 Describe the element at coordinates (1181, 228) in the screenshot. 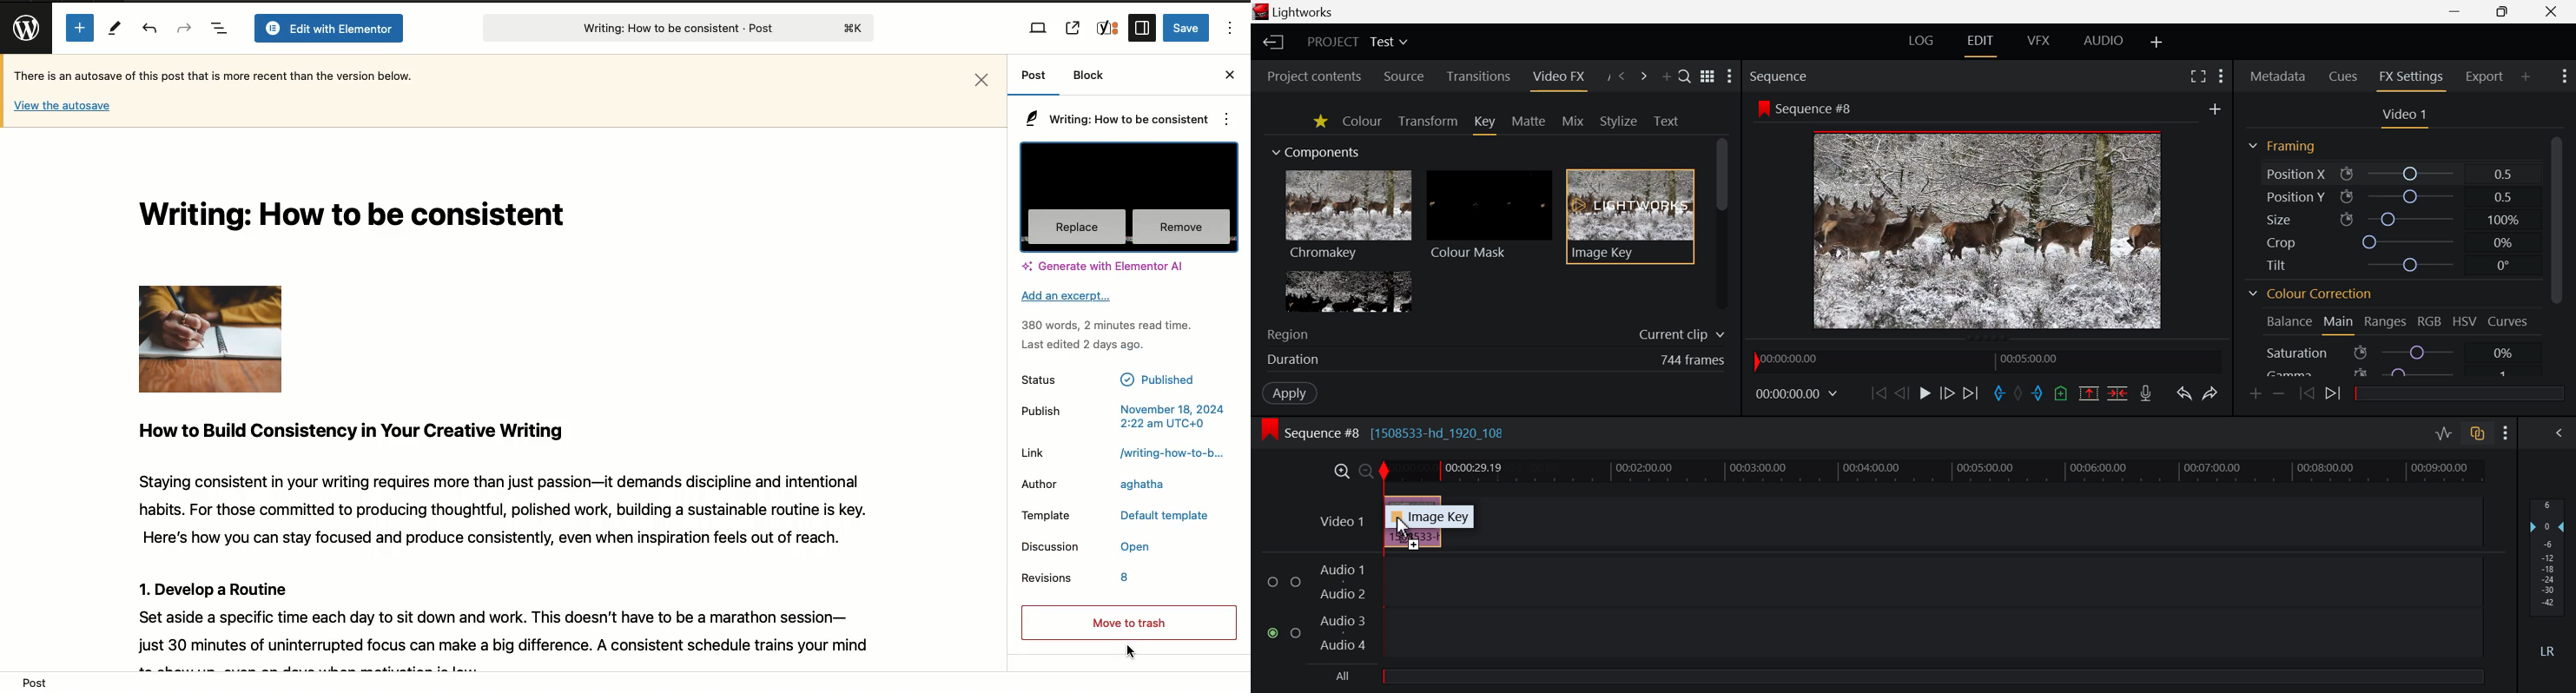

I see `Remove` at that location.